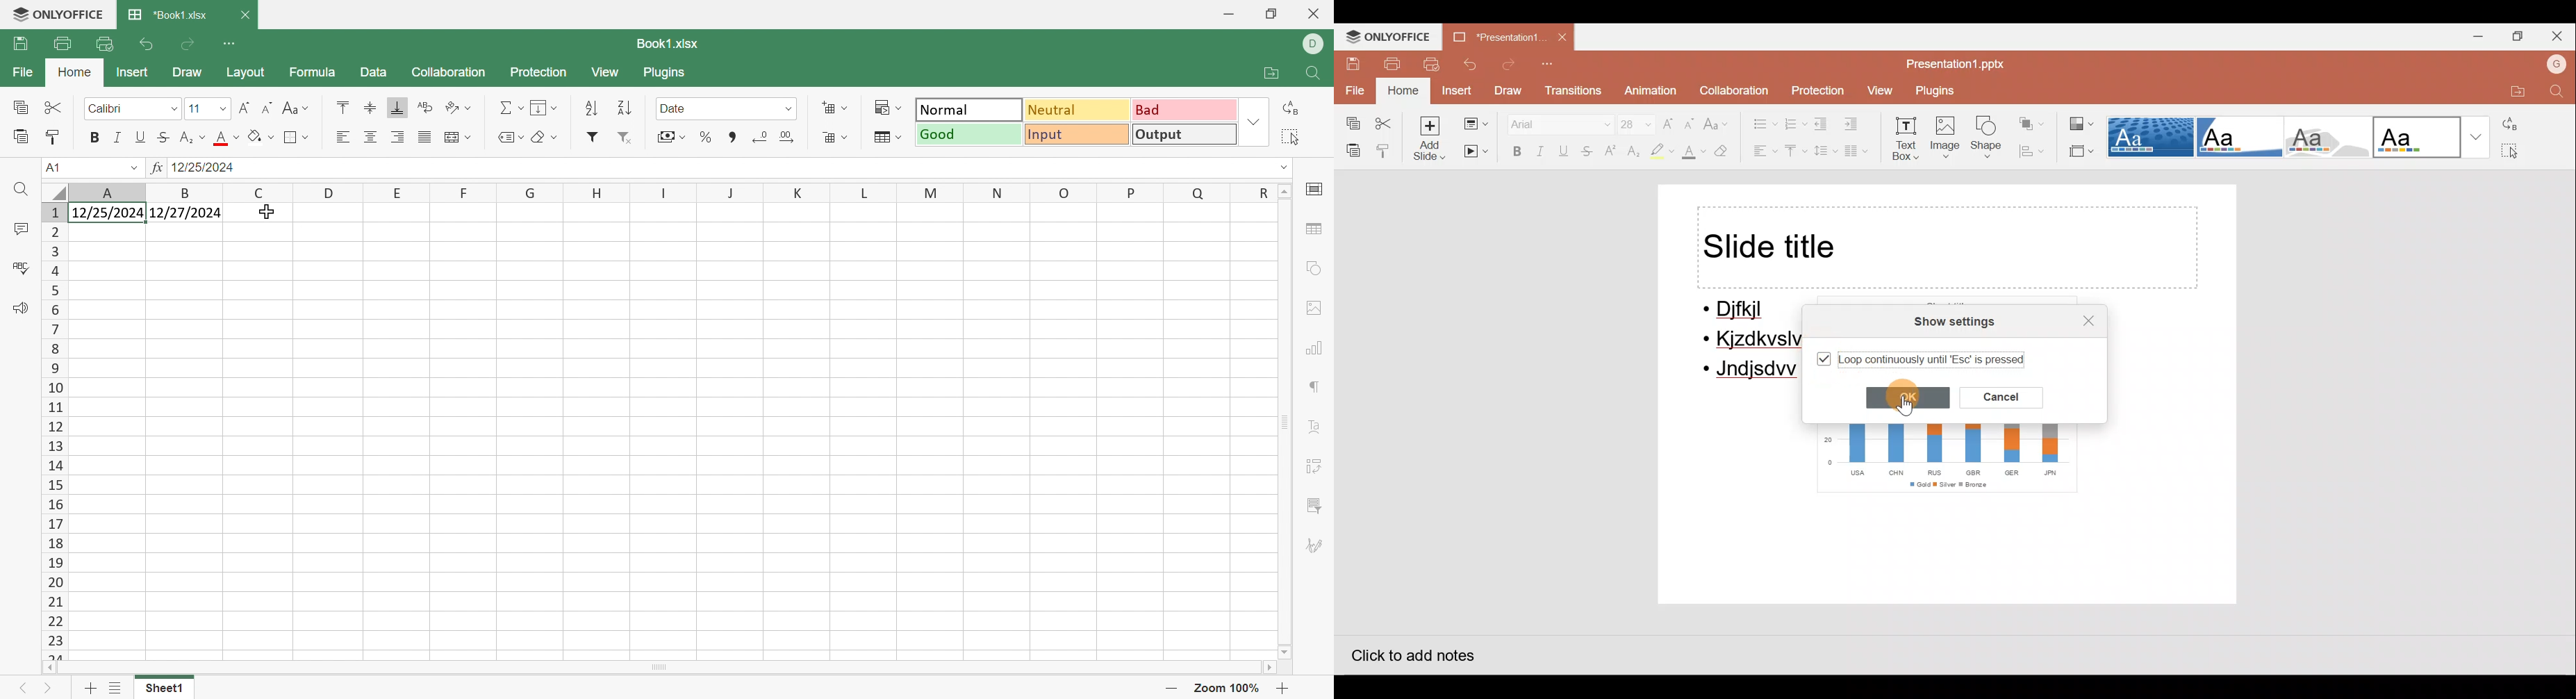 The width and height of the screenshot is (2576, 700). Describe the element at coordinates (790, 136) in the screenshot. I see `Insert decimal` at that location.